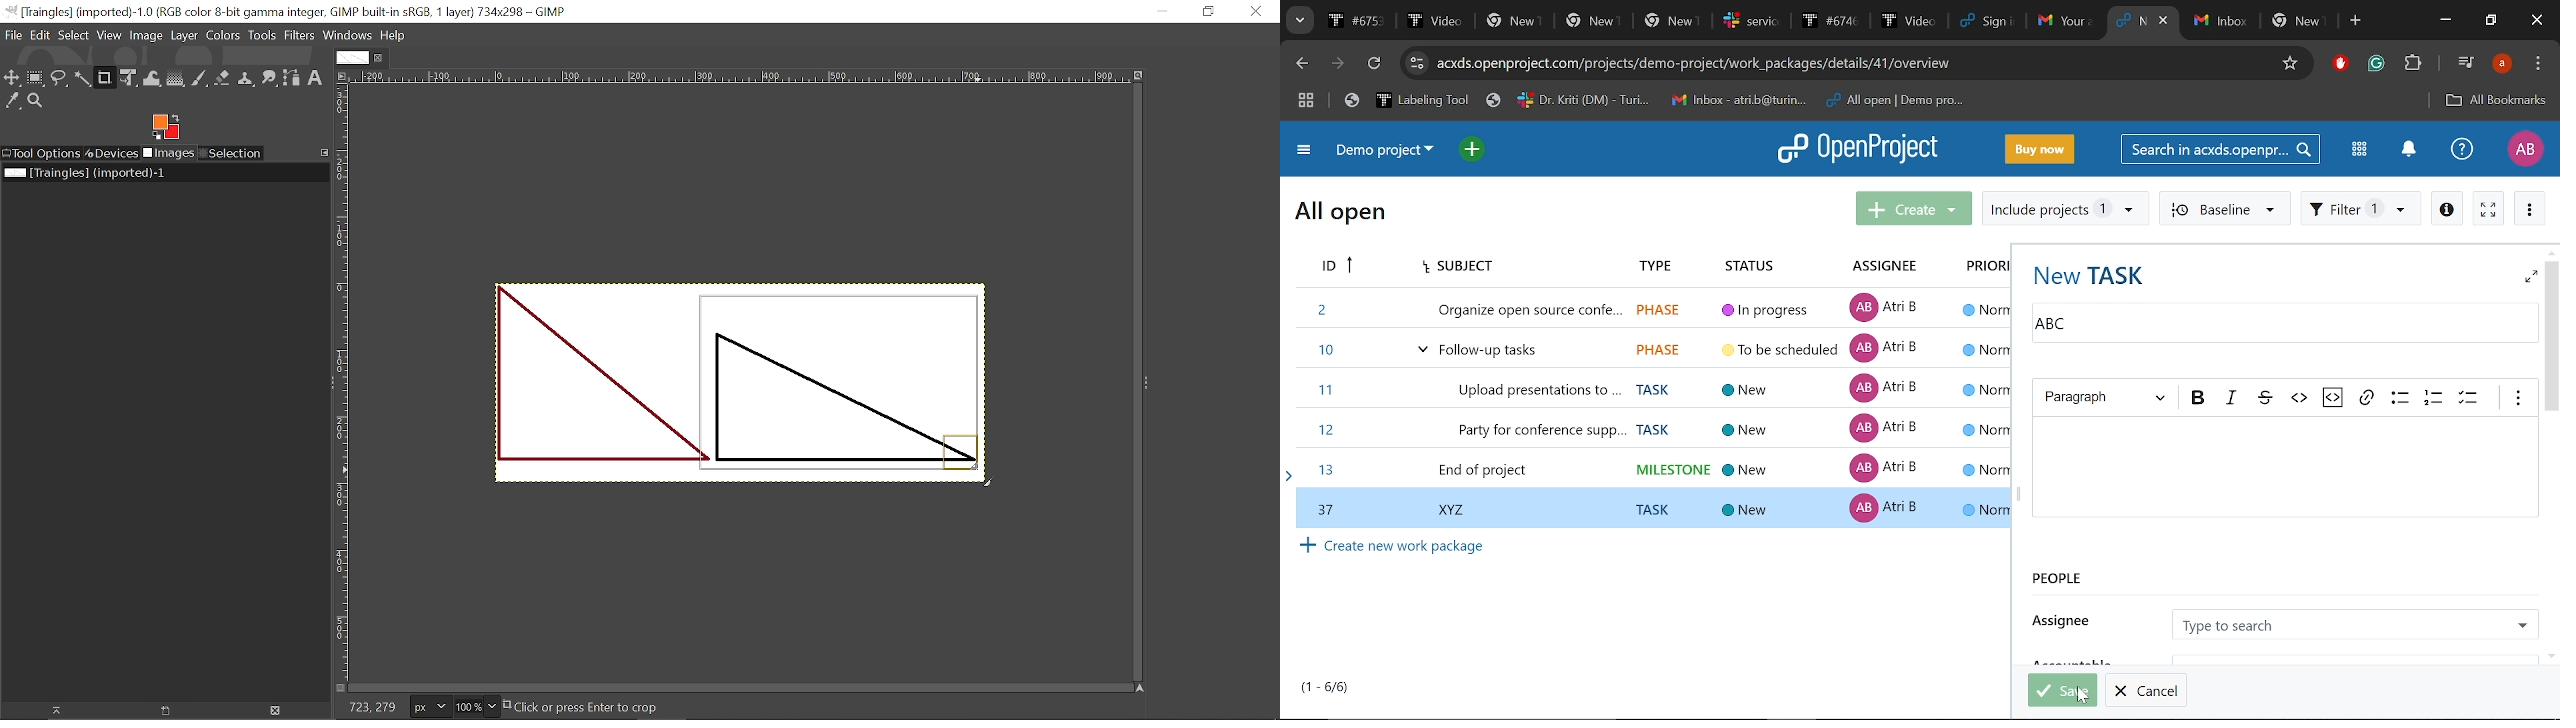 This screenshot has width=2576, height=728. Describe the element at coordinates (2489, 207) in the screenshot. I see `Activate zen mode` at that location.